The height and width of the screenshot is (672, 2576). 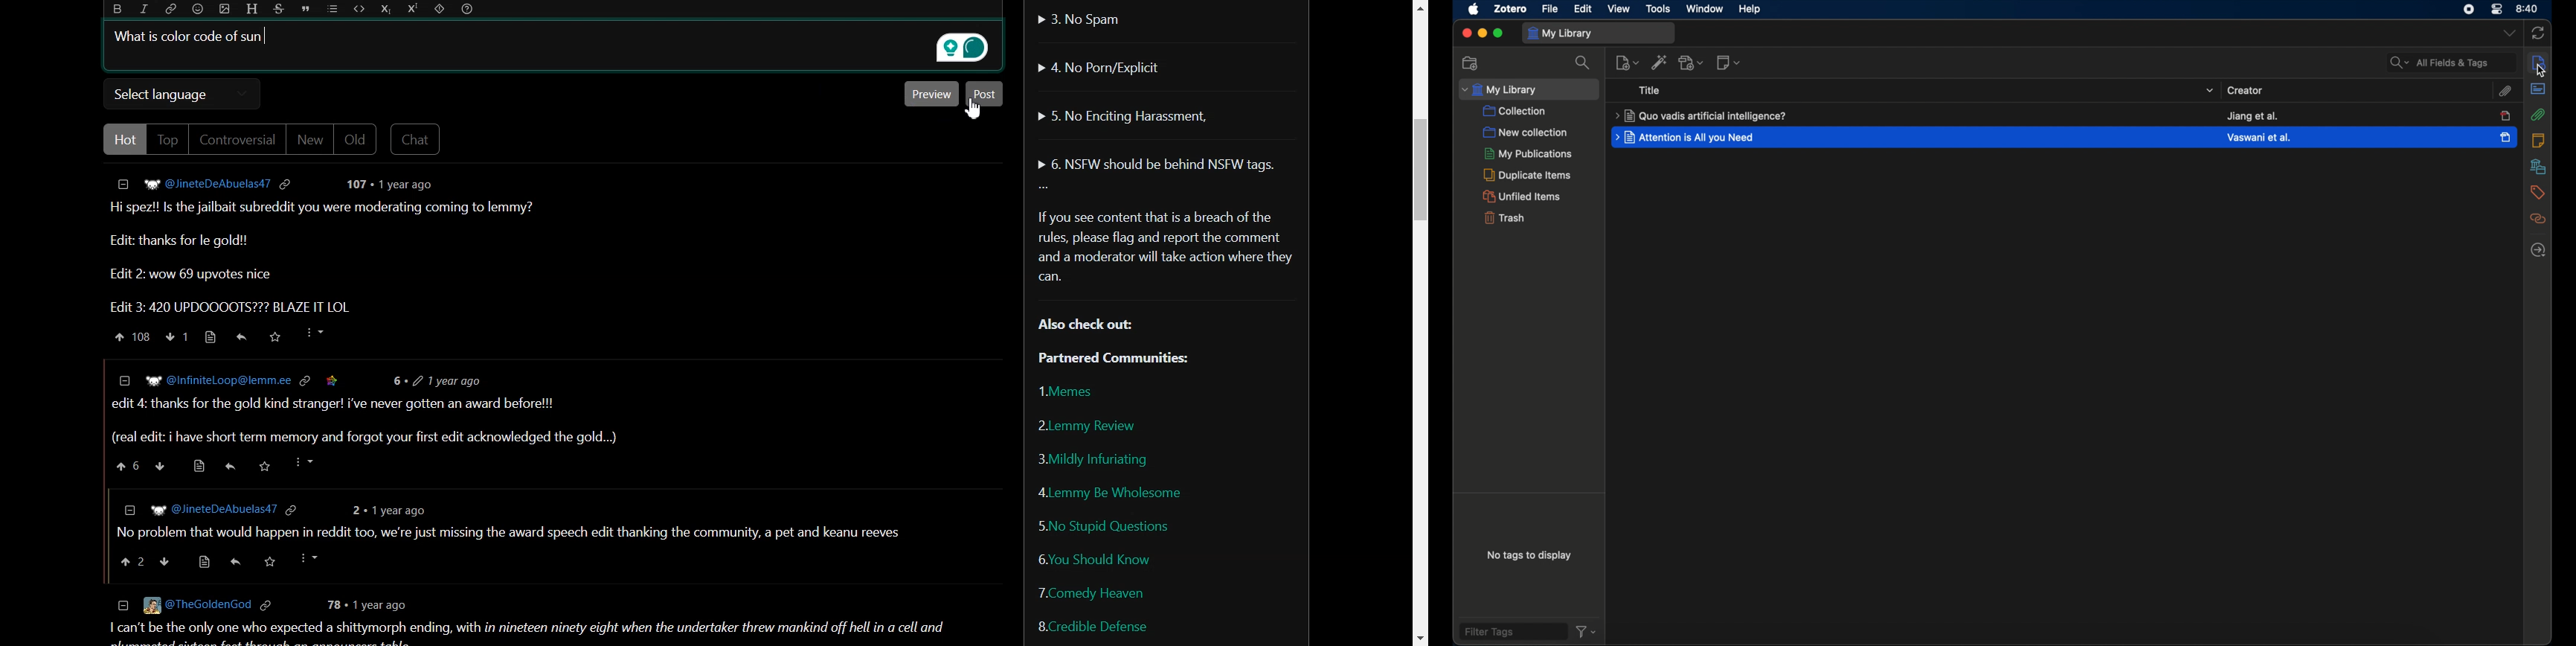 I want to click on Chat, so click(x=415, y=140).